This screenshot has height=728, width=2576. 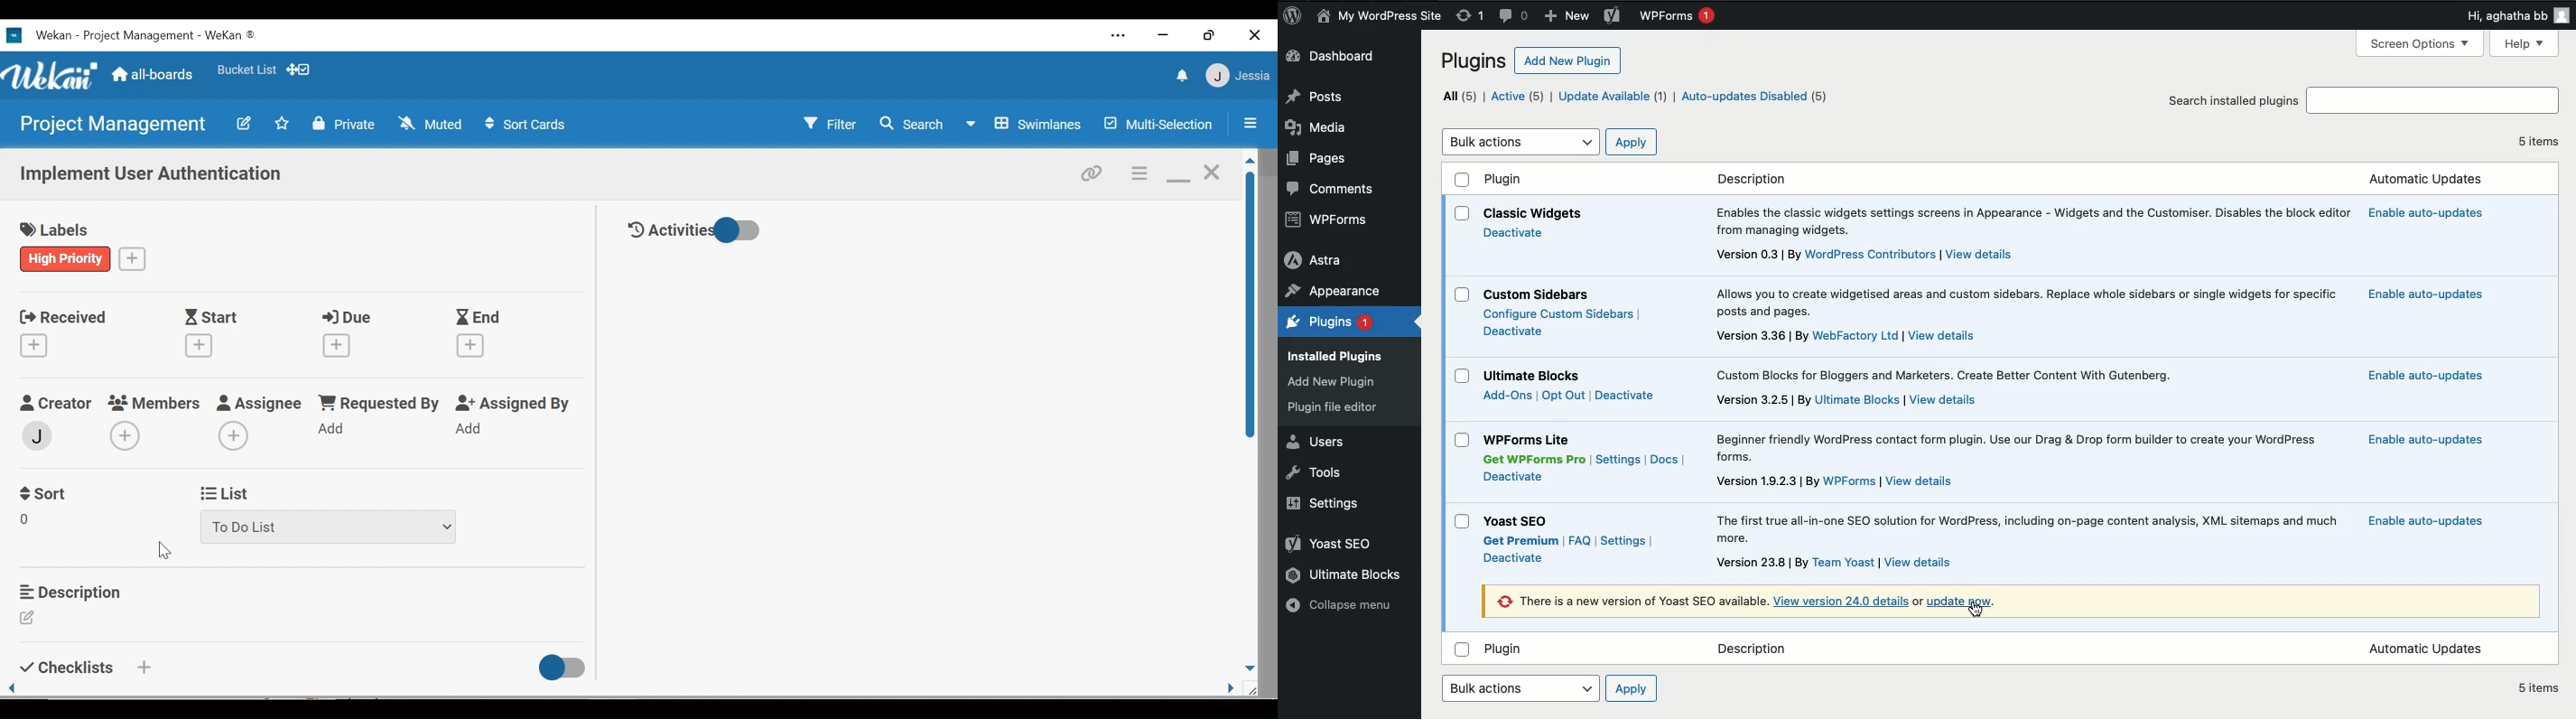 What do you see at coordinates (1207, 36) in the screenshot?
I see `Restore` at bounding box center [1207, 36].